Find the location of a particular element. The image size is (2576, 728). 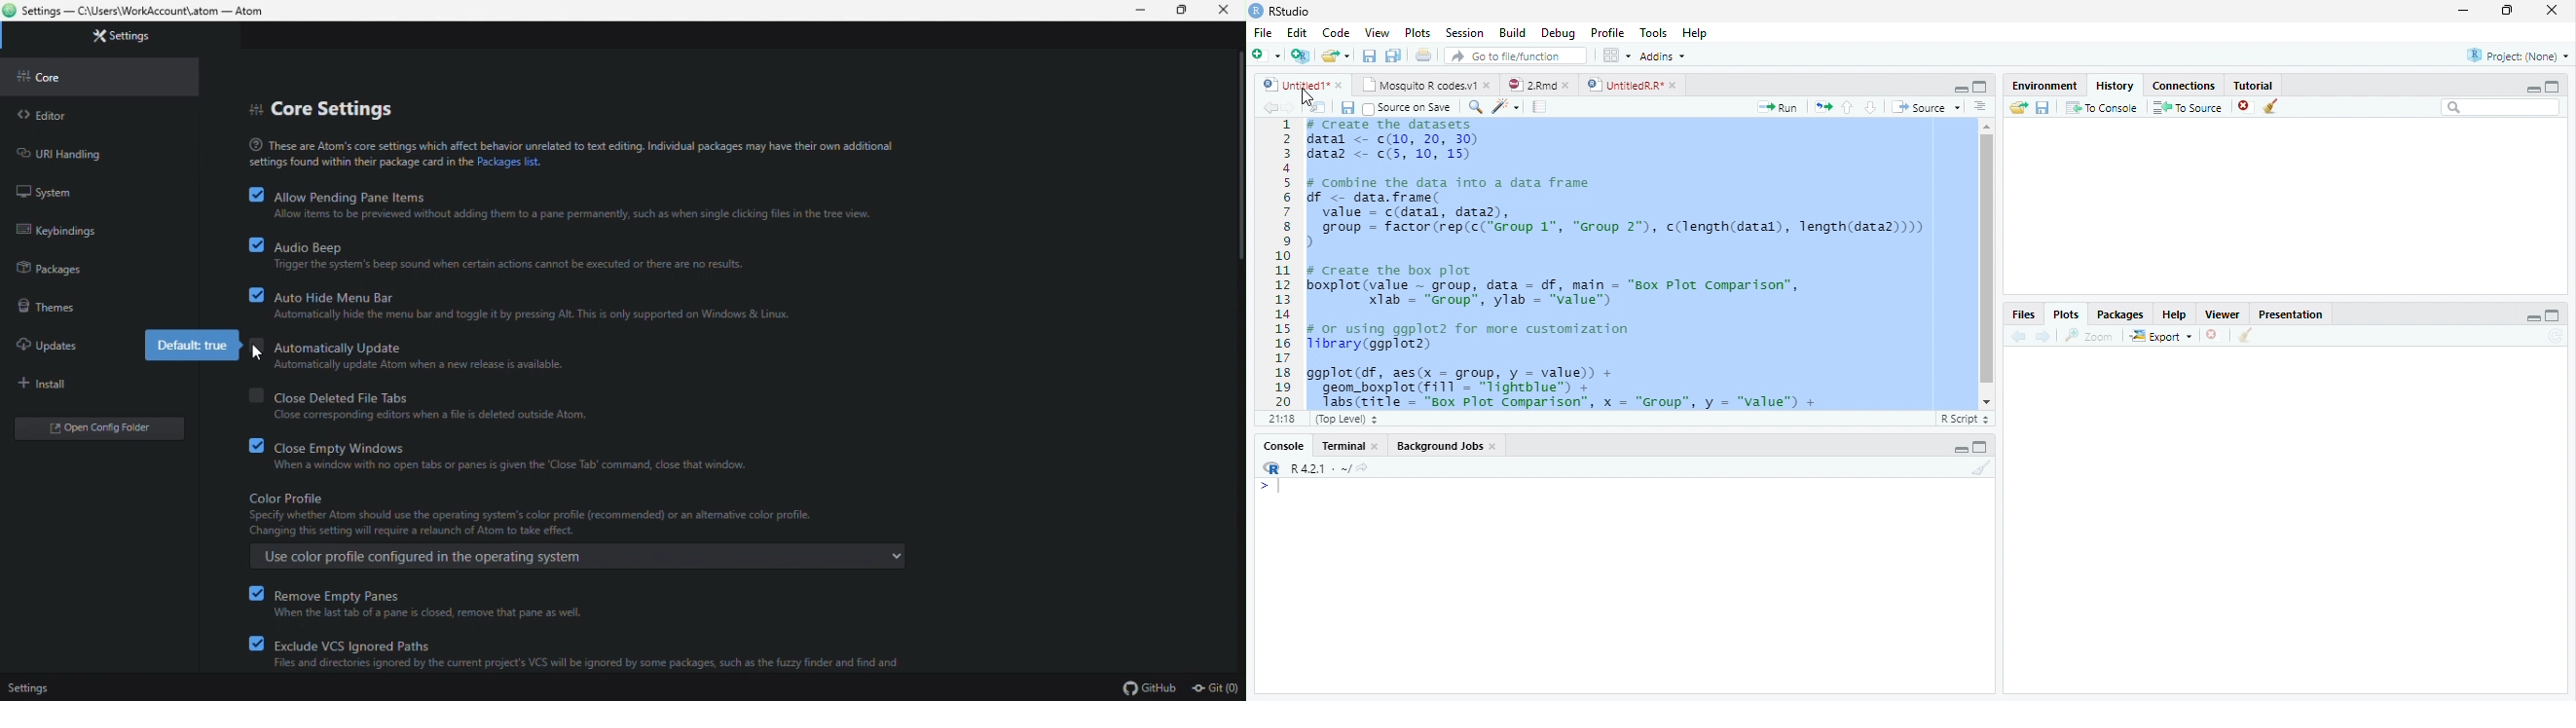

Project: (None) is located at coordinates (2519, 55).